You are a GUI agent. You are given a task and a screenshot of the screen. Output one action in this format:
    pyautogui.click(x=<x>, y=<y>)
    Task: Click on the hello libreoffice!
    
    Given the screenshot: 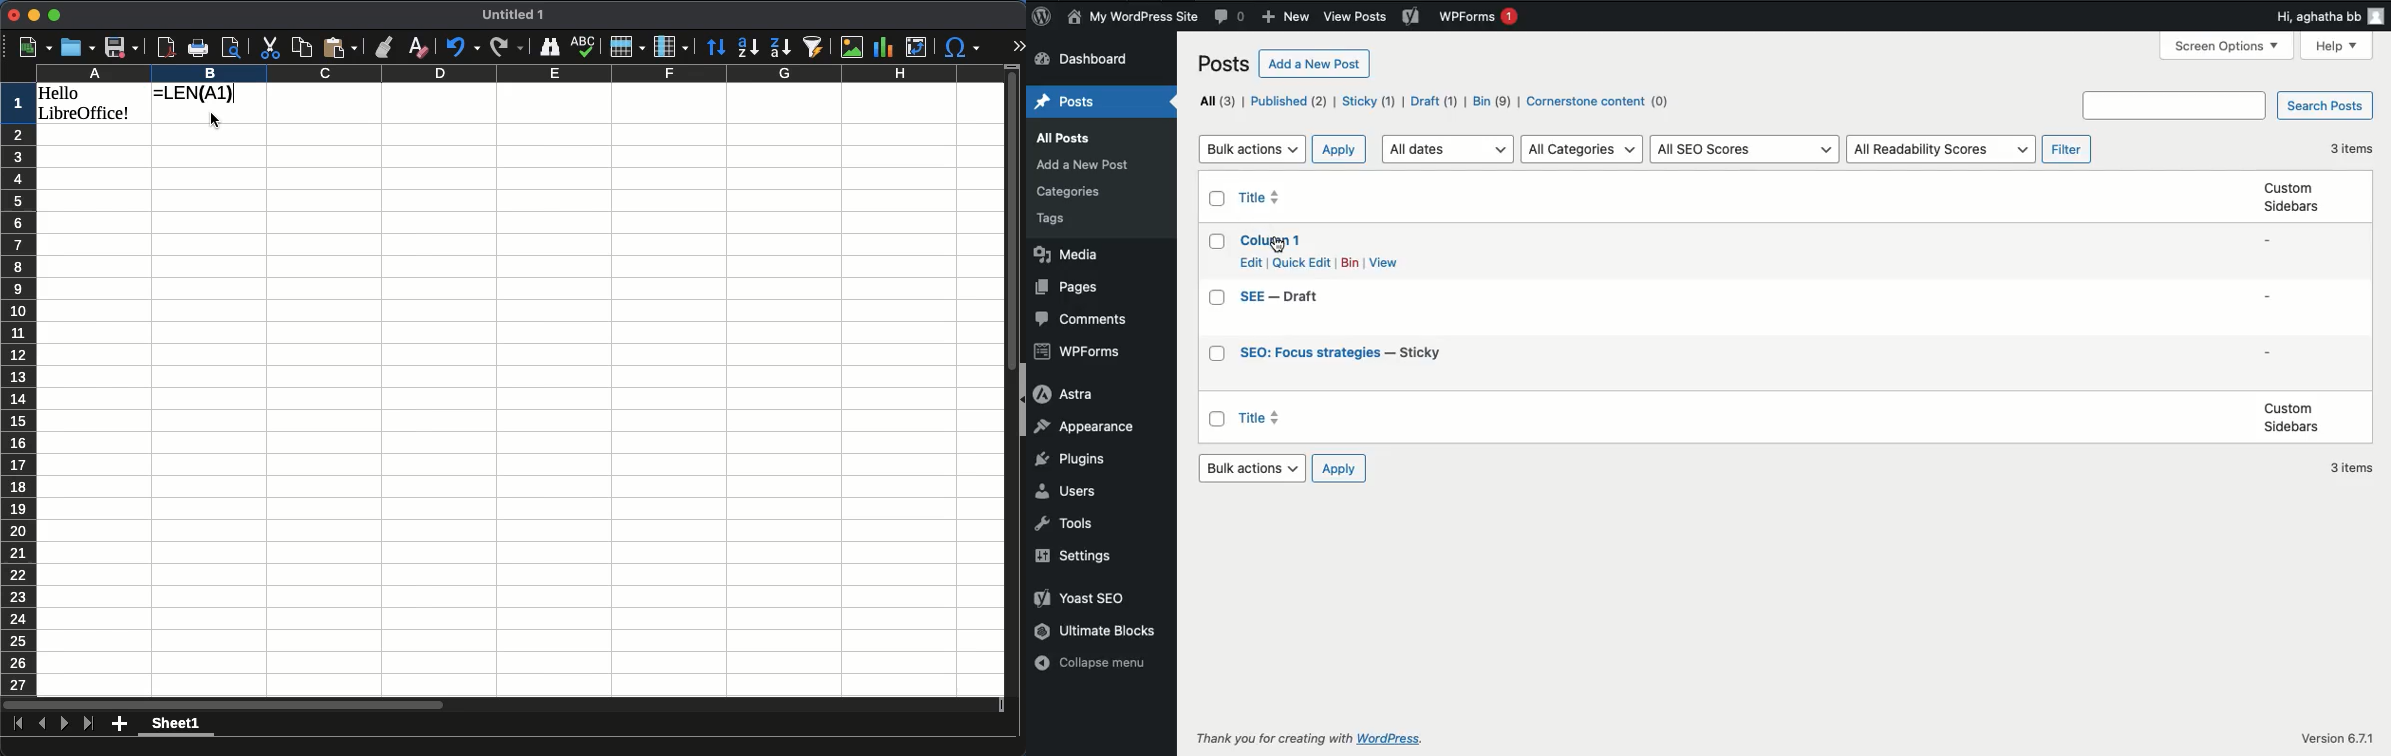 What is the action you would take?
    pyautogui.click(x=88, y=103)
    